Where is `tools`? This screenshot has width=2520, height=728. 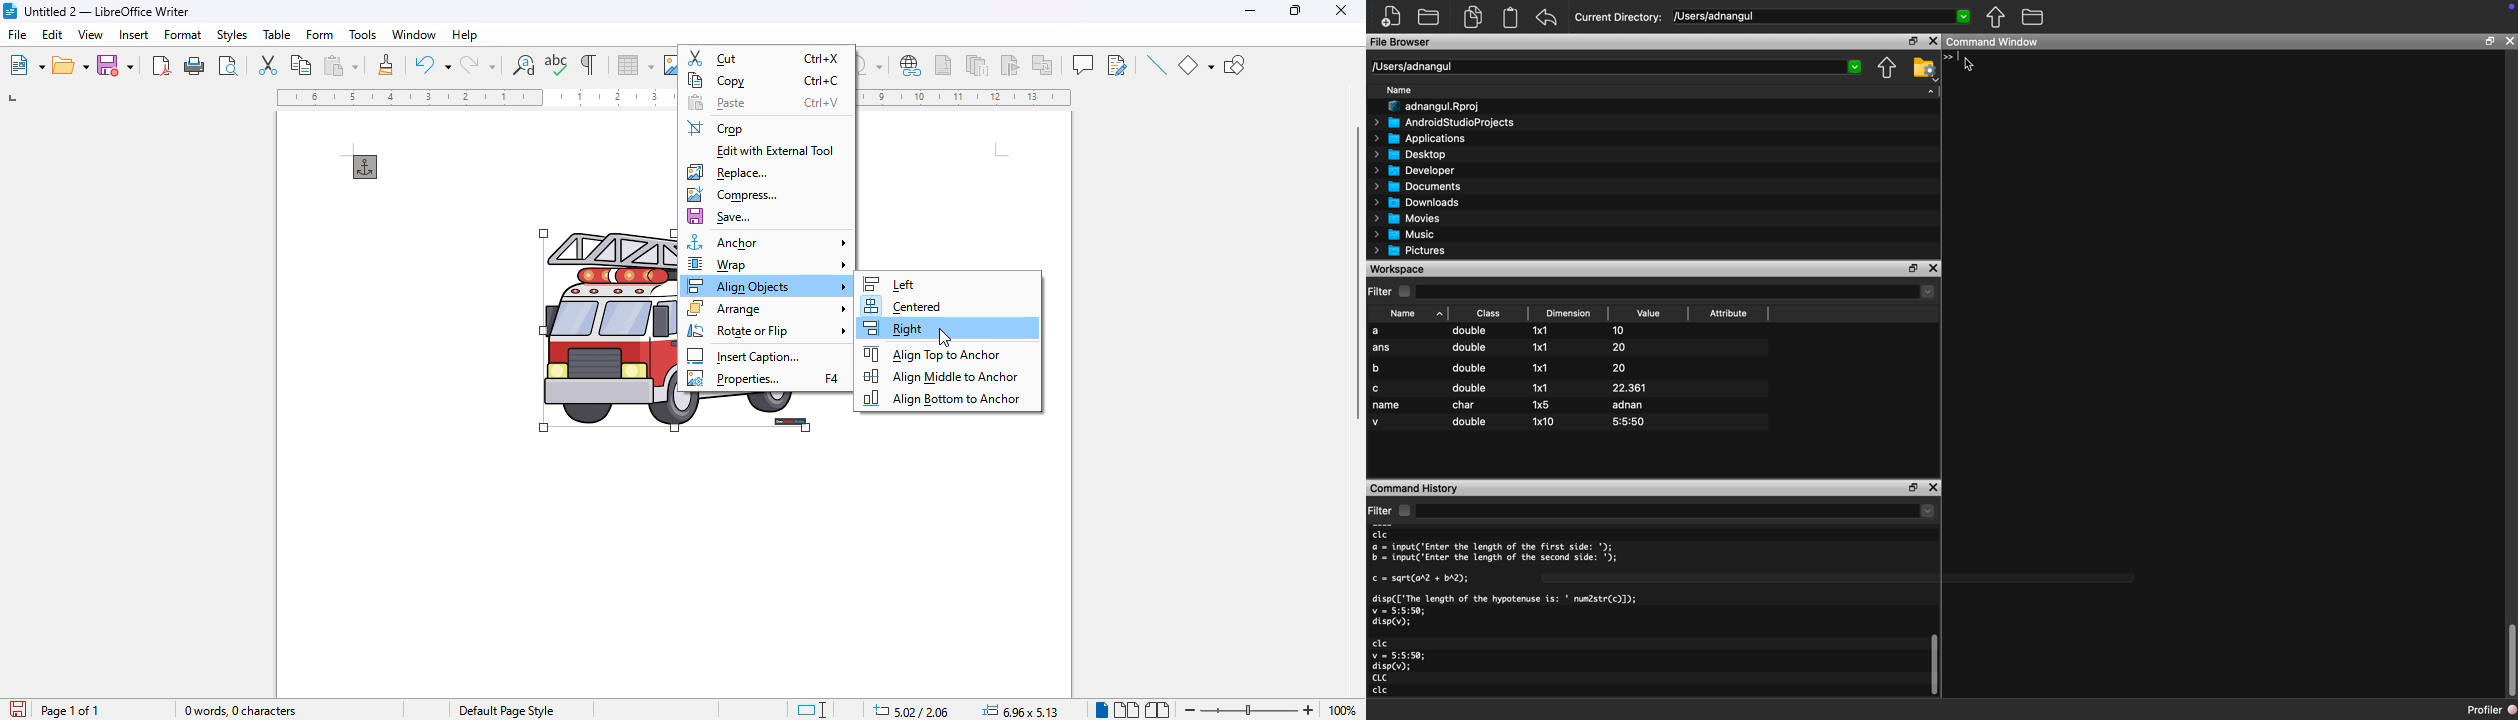 tools is located at coordinates (363, 35).